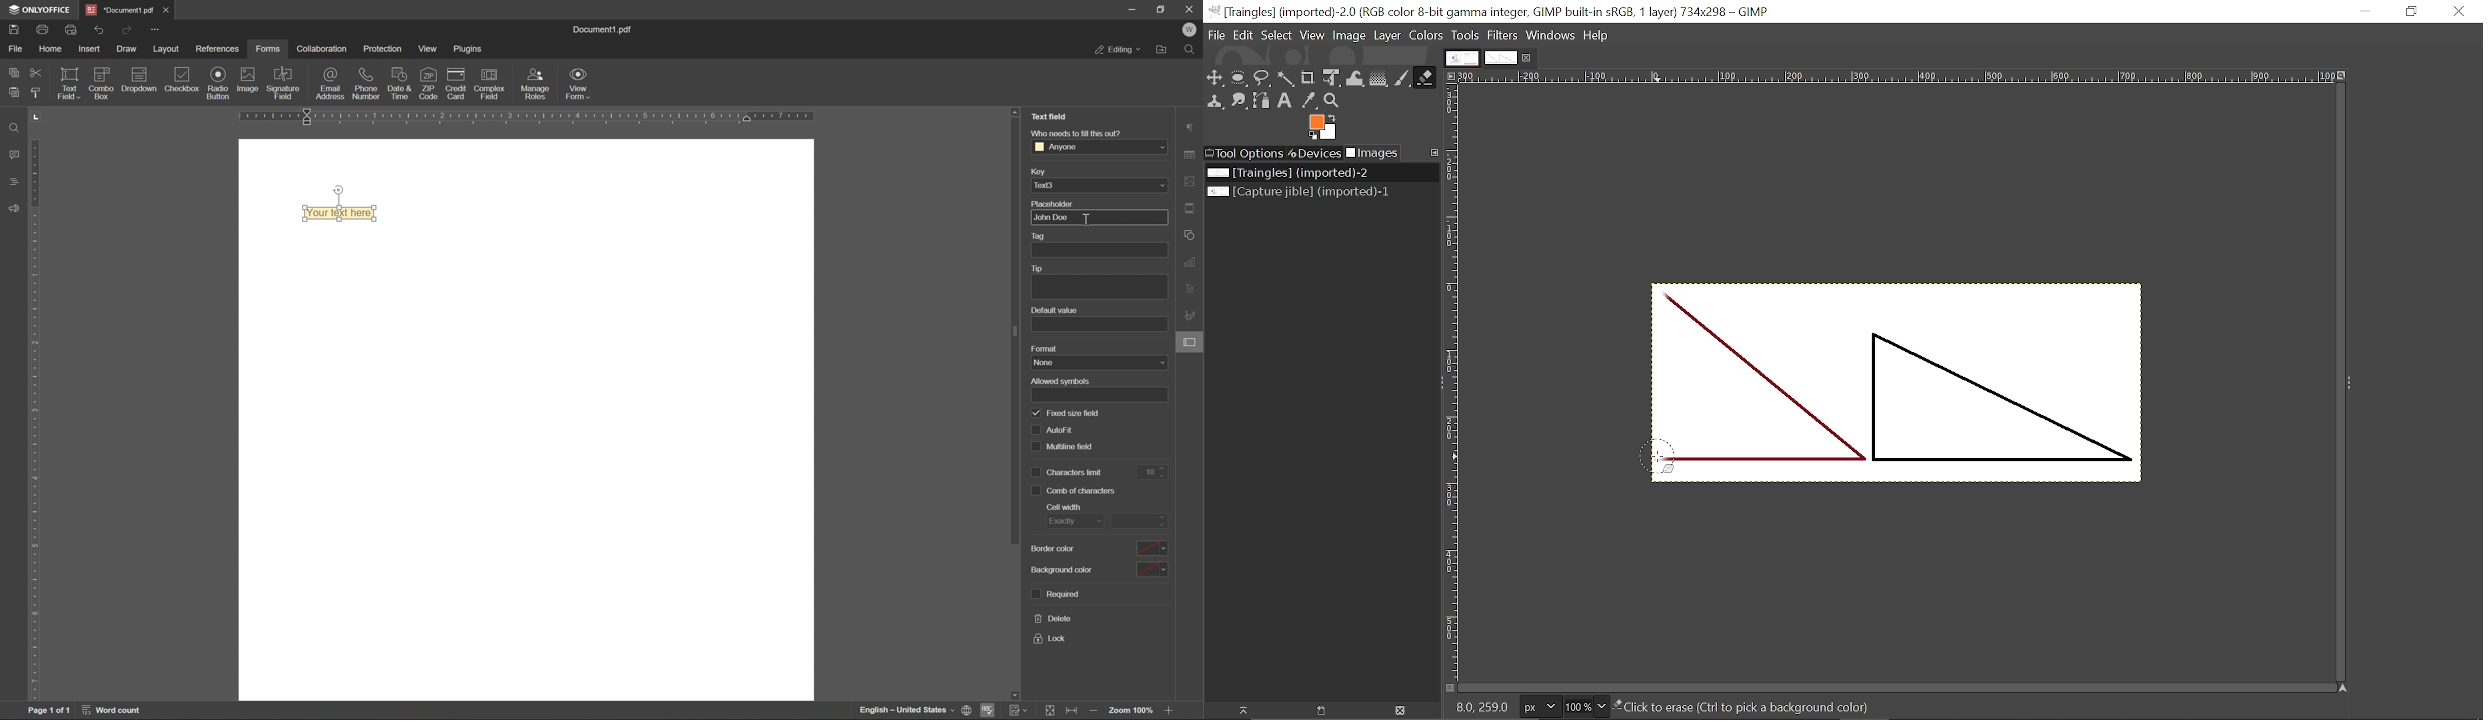  I want to click on table settings, so click(1191, 155).